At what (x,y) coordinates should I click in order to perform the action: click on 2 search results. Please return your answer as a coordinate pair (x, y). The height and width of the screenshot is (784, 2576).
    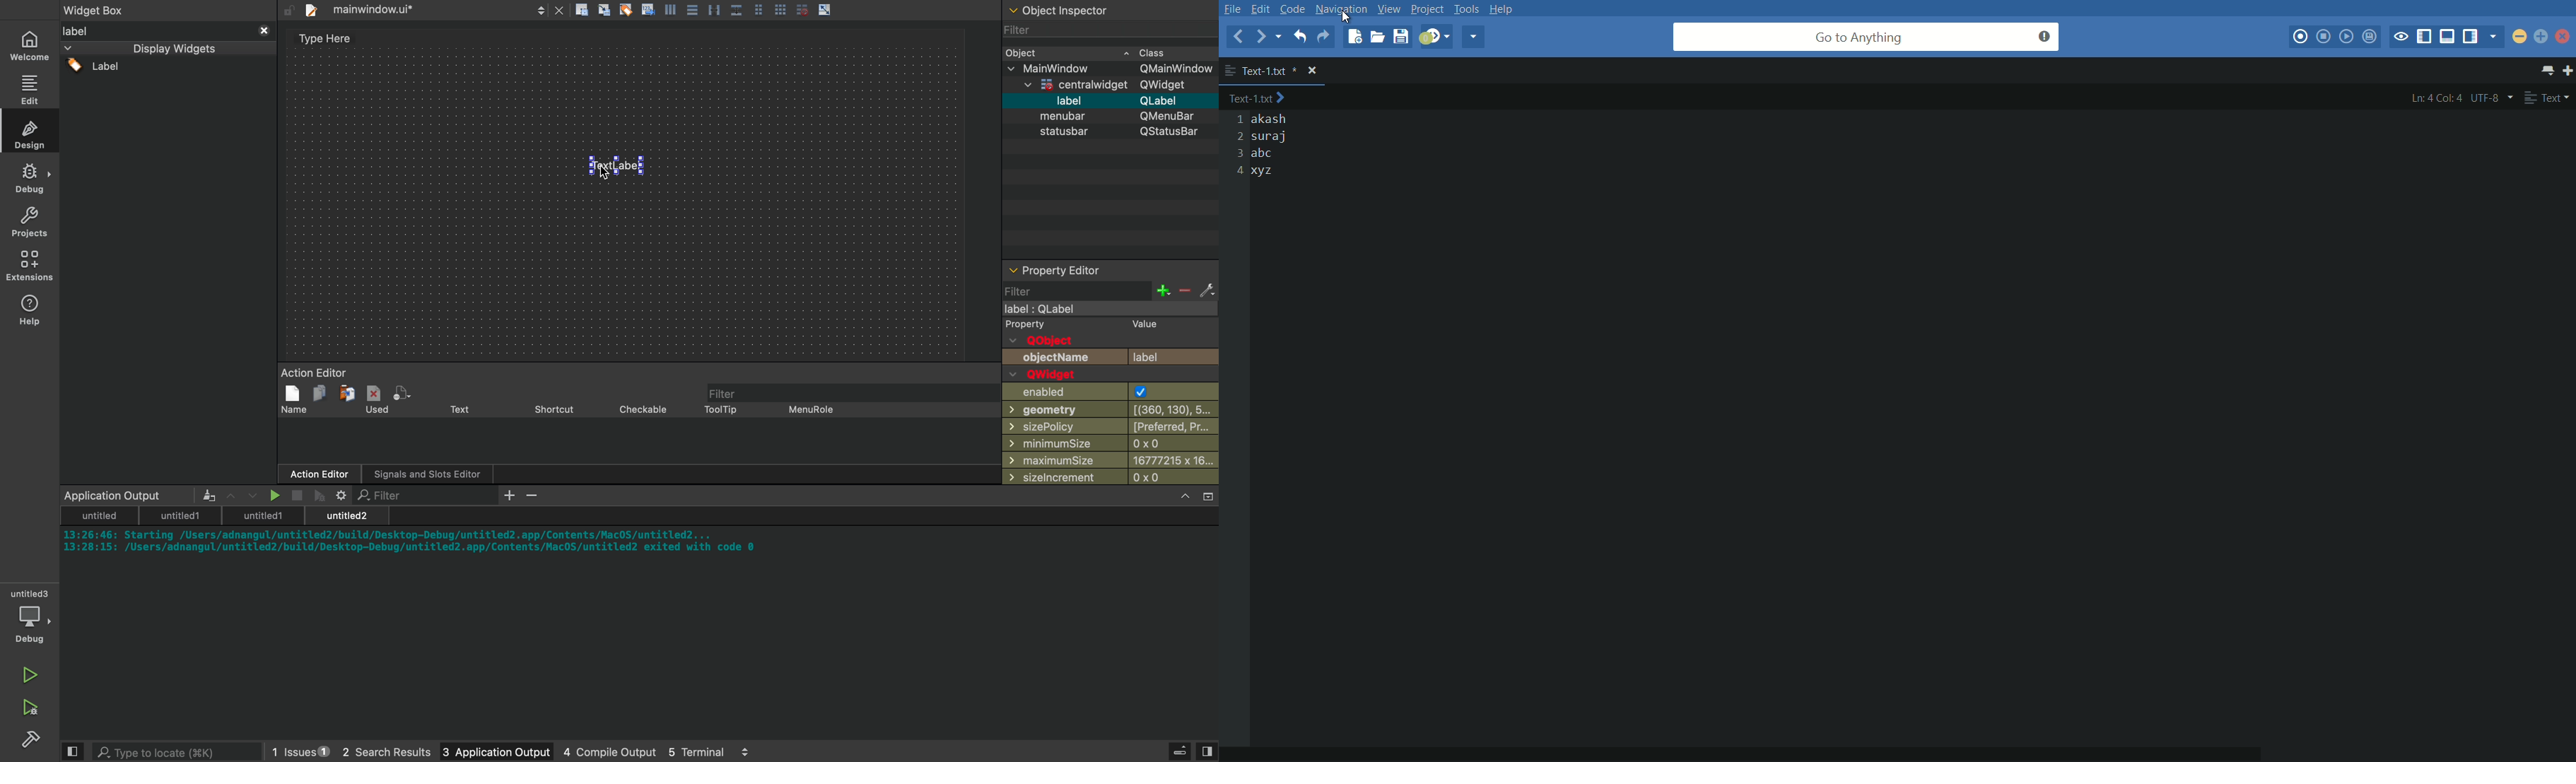
    Looking at the image, I should click on (375, 752).